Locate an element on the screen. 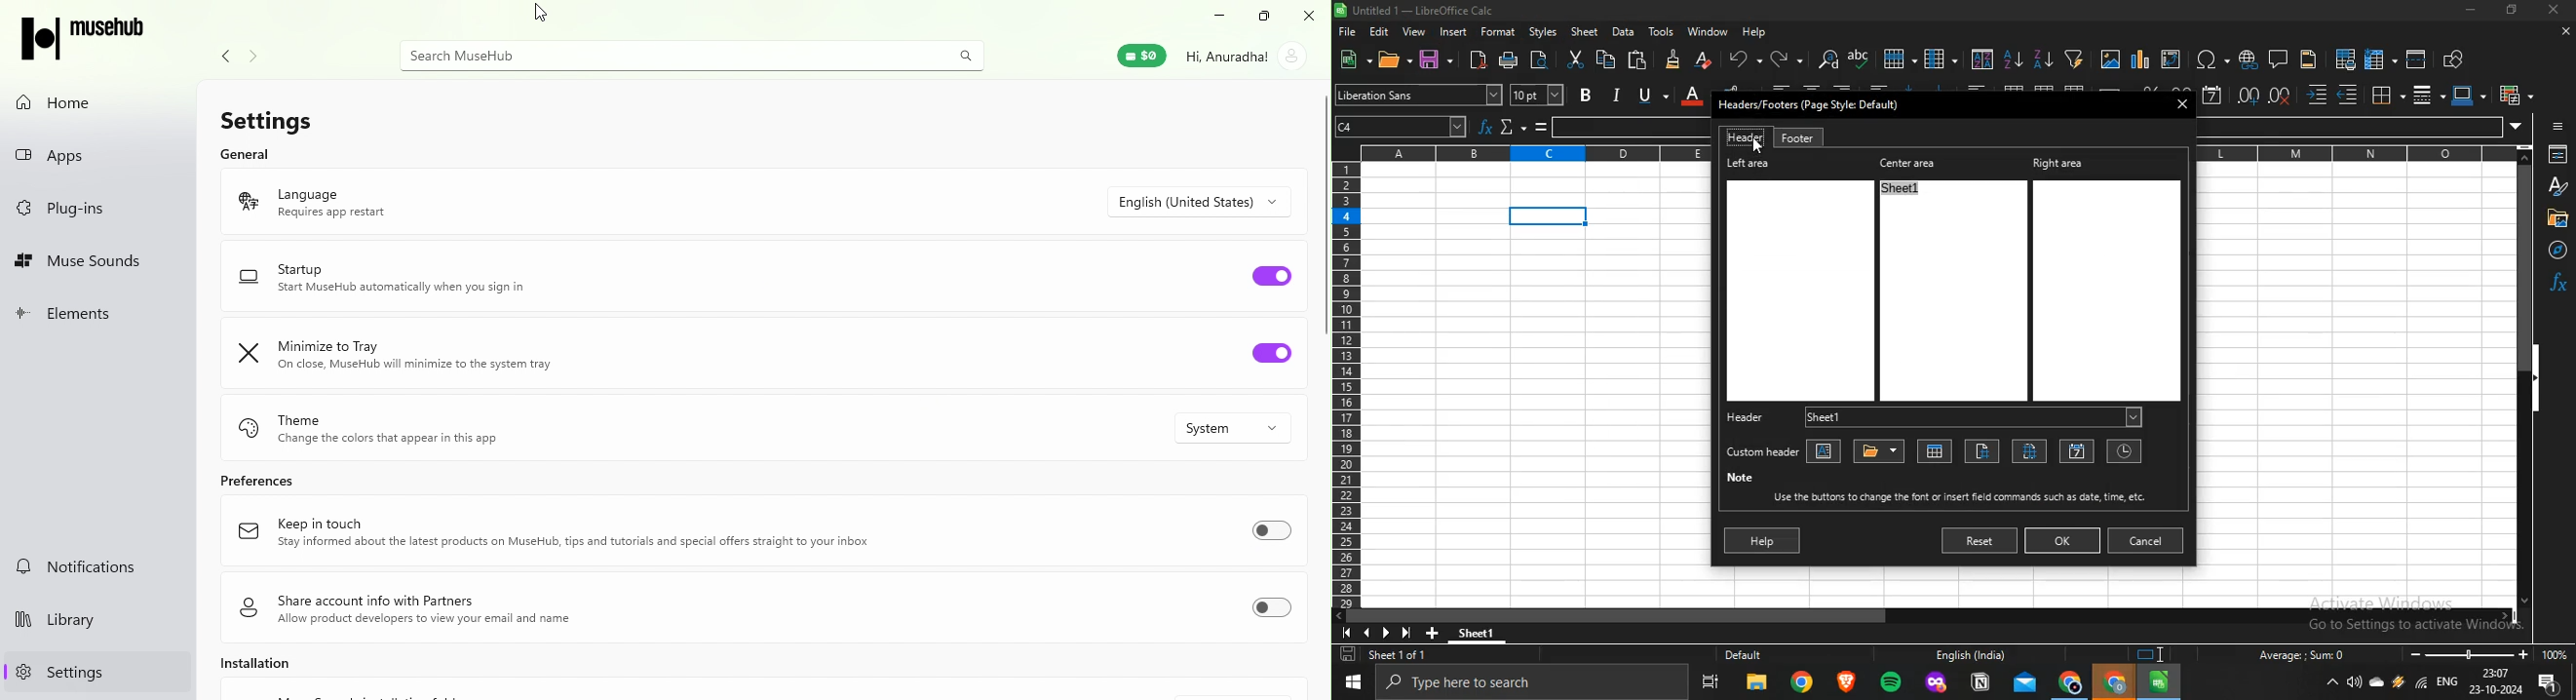 The height and width of the screenshot is (700, 2576). window is located at coordinates (1708, 31).